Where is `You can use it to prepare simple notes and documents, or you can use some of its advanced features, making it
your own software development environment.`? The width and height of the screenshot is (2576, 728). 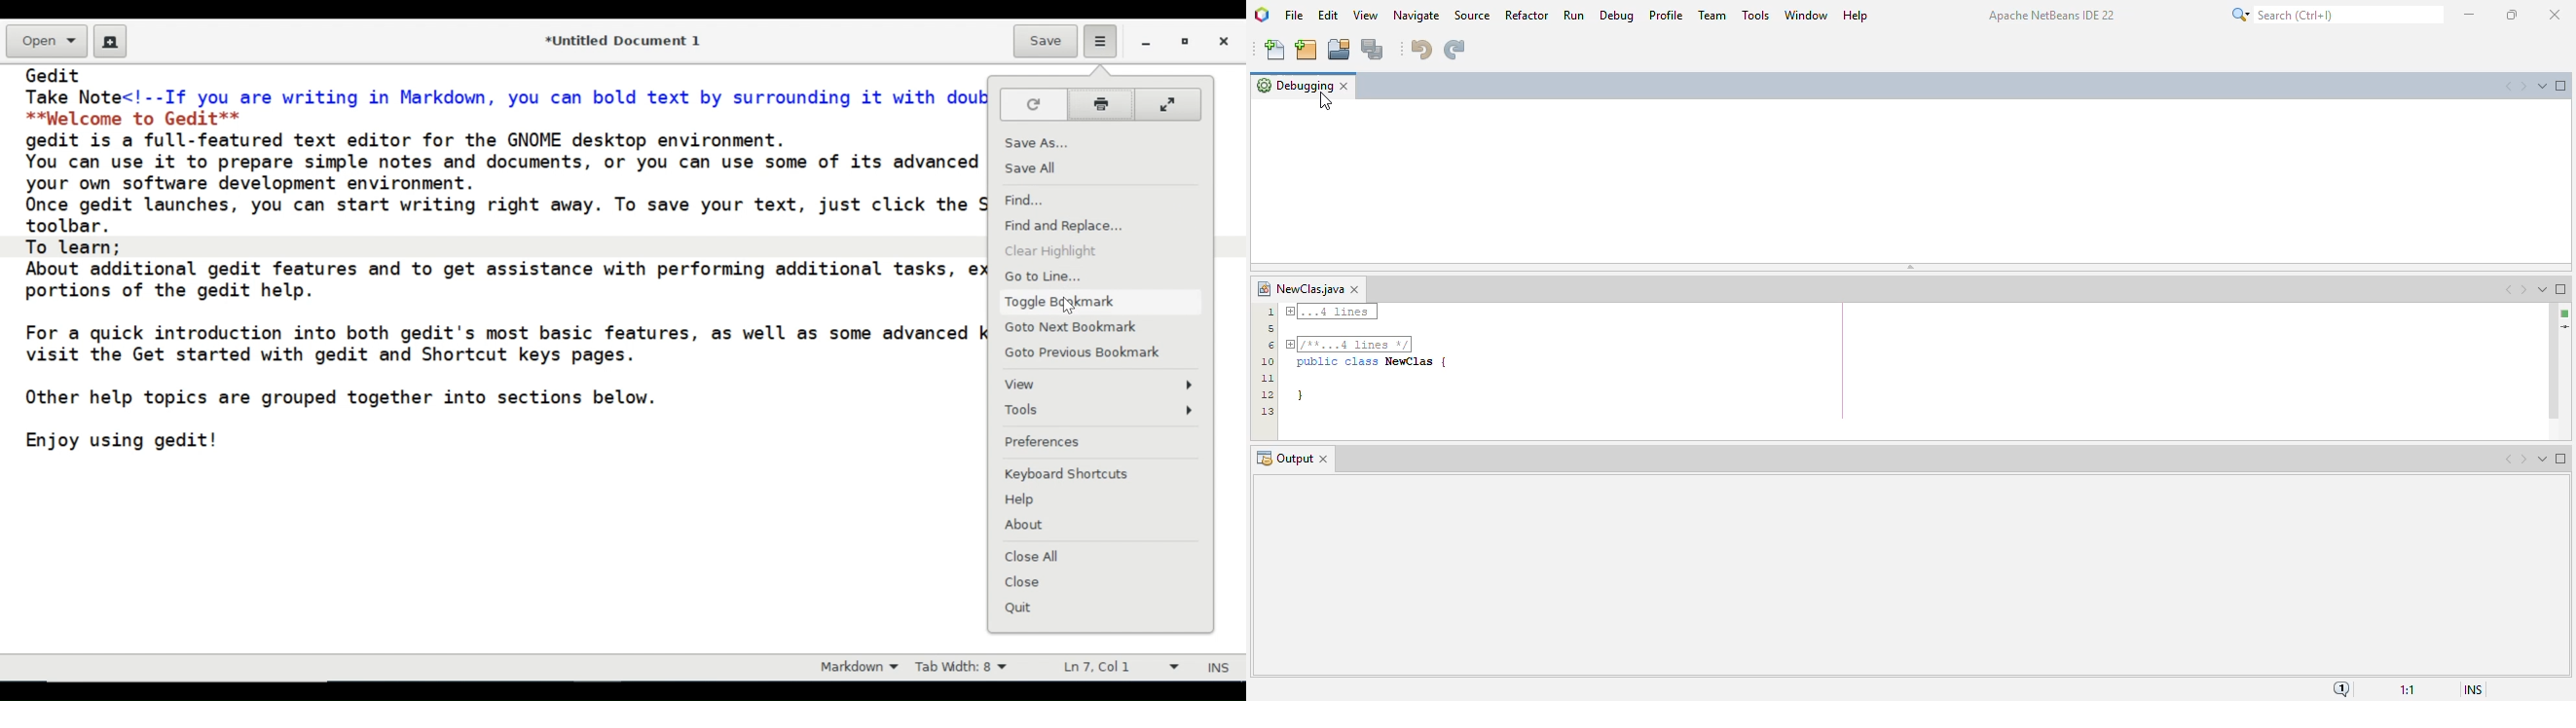 You can use it to prepare simple notes and documents, or you can use some of its advanced features, making it
your own software development environment. is located at coordinates (505, 172).